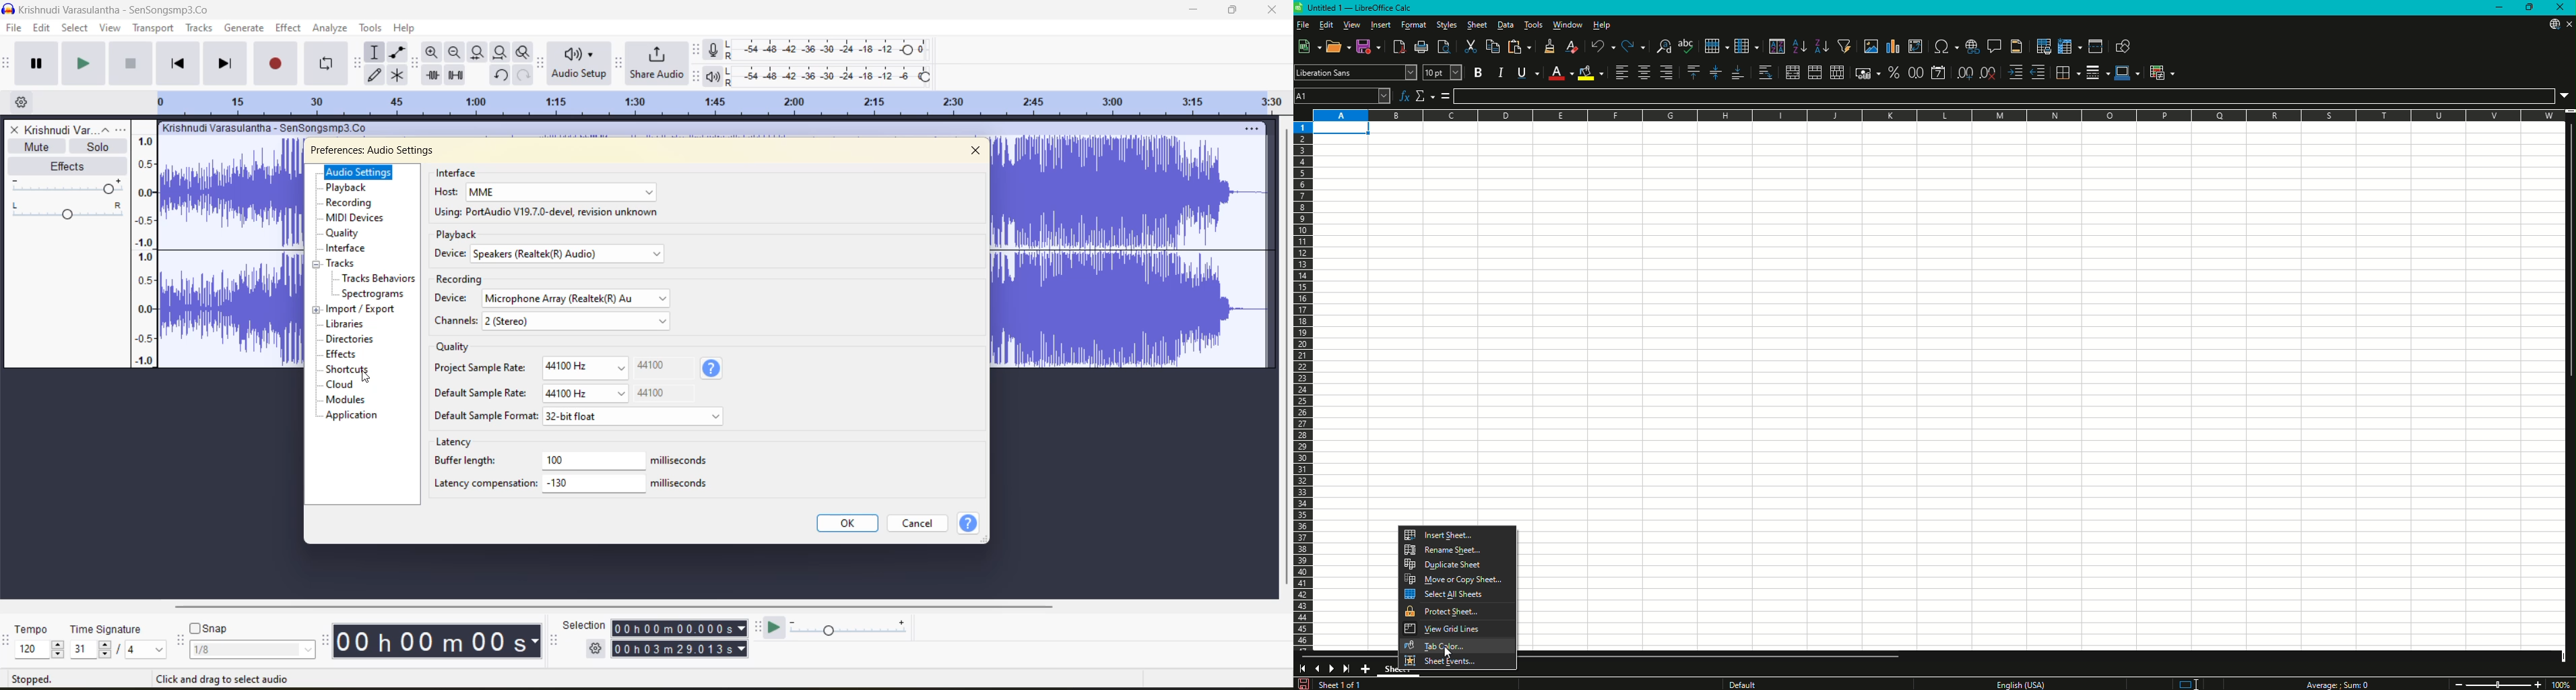  Describe the element at coordinates (580, 65) in the screenshot. I see `audio setup` at that location.